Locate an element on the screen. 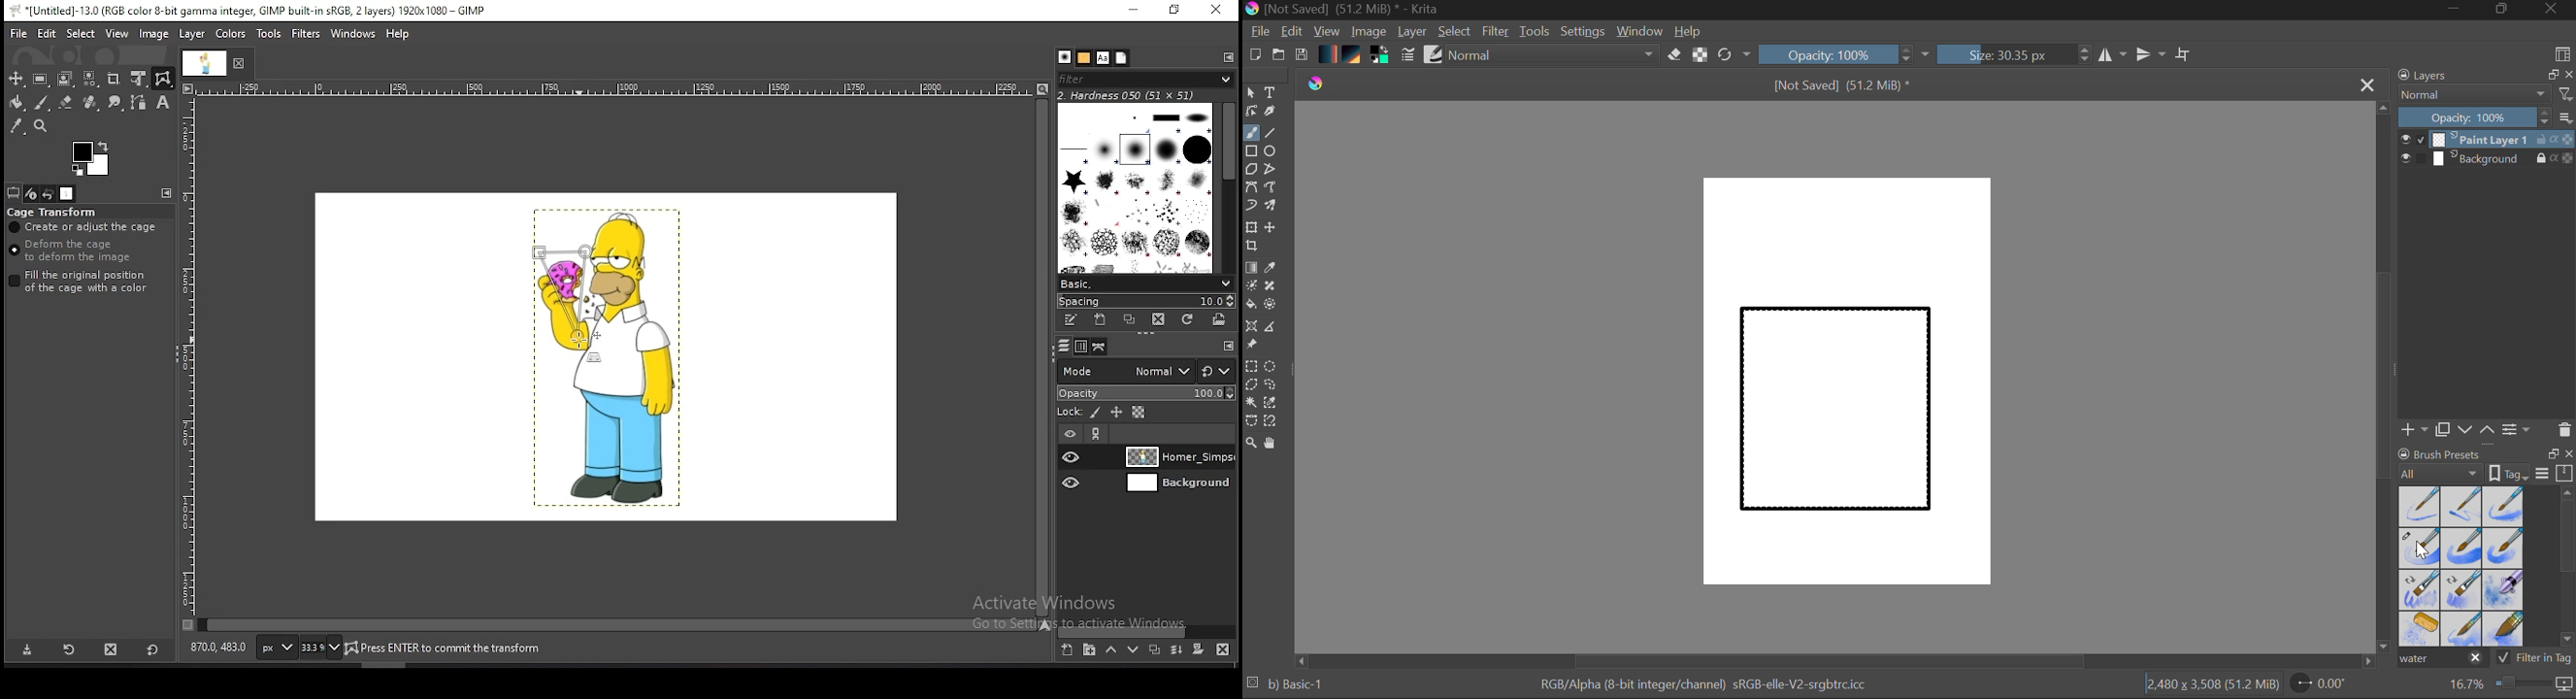  create or adjust cage is located at coordinates (84, 227).